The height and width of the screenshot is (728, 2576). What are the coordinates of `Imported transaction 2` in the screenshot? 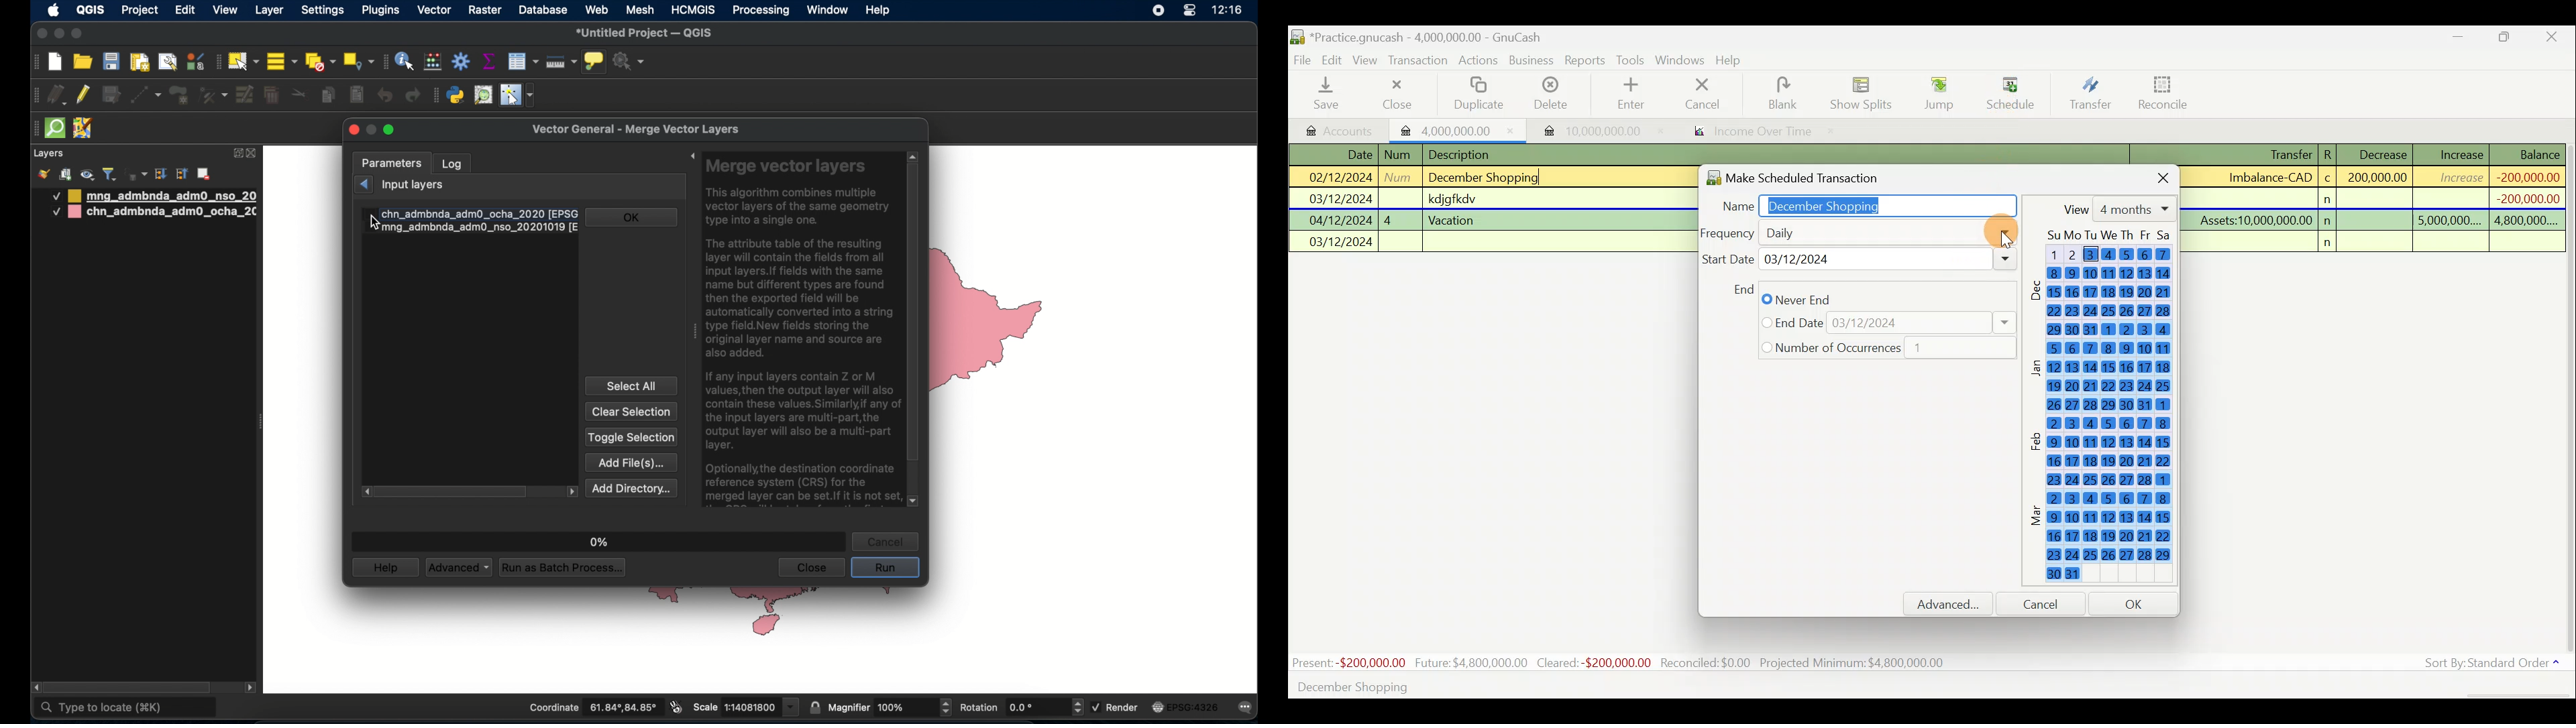 It's located at (1588, 131).